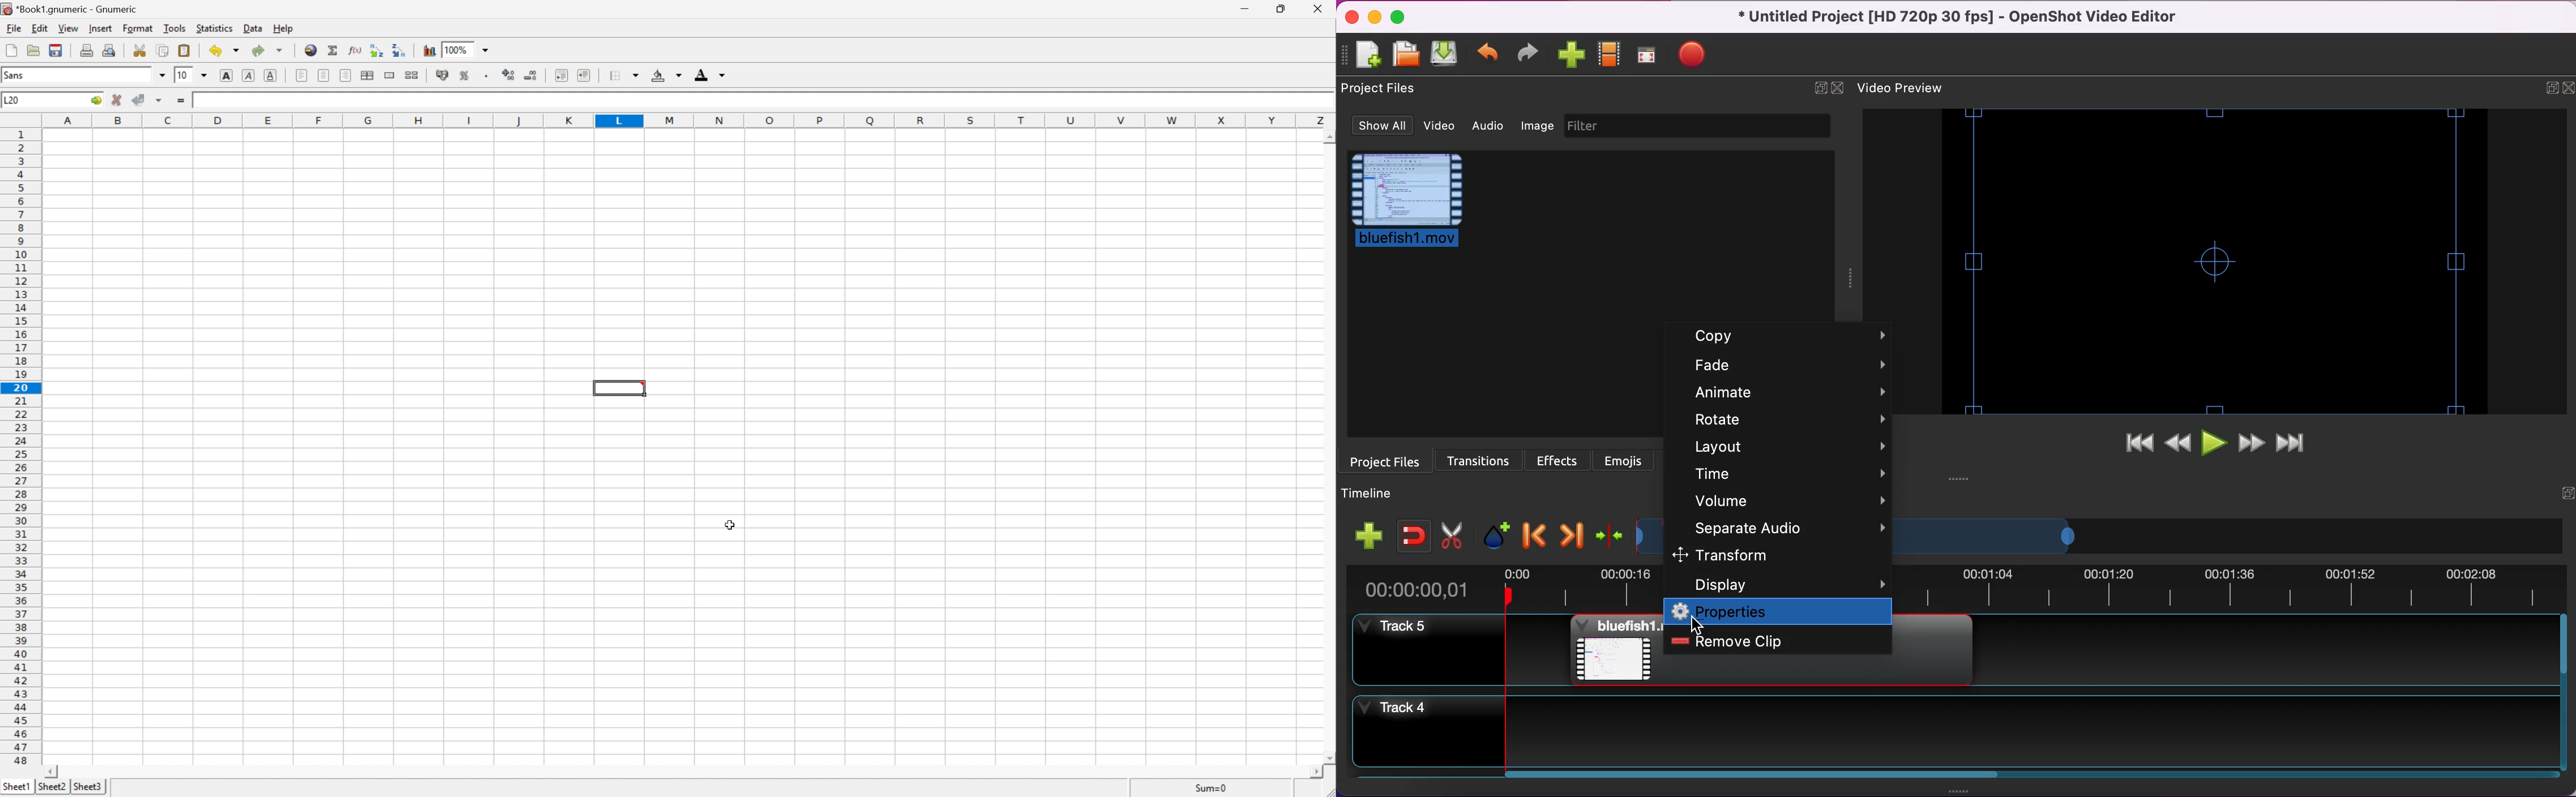 This screenshot has width=2576, height=812. I want to click on Sort the selected region in descending order based on the first column selected, so click(399, 49).